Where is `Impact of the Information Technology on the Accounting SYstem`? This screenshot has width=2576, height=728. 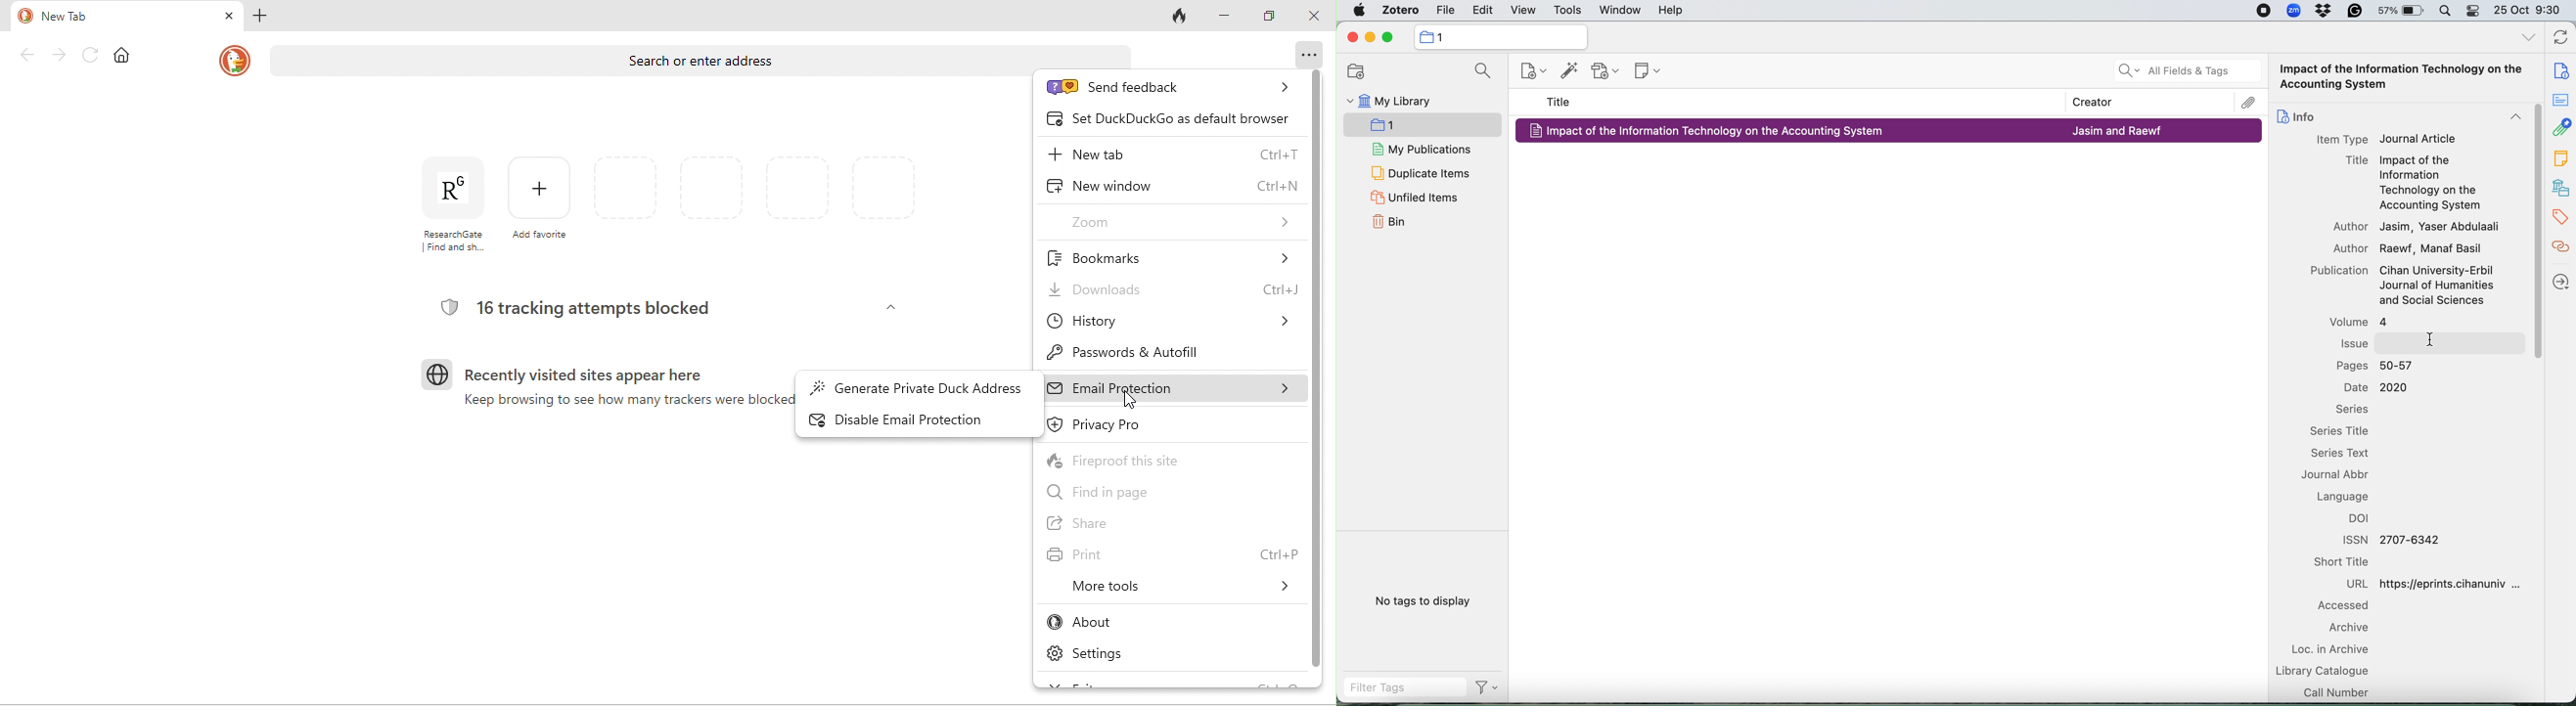
Impact of the Information Technology on the Accounting SYstem is located at coordinates (2407, 77).